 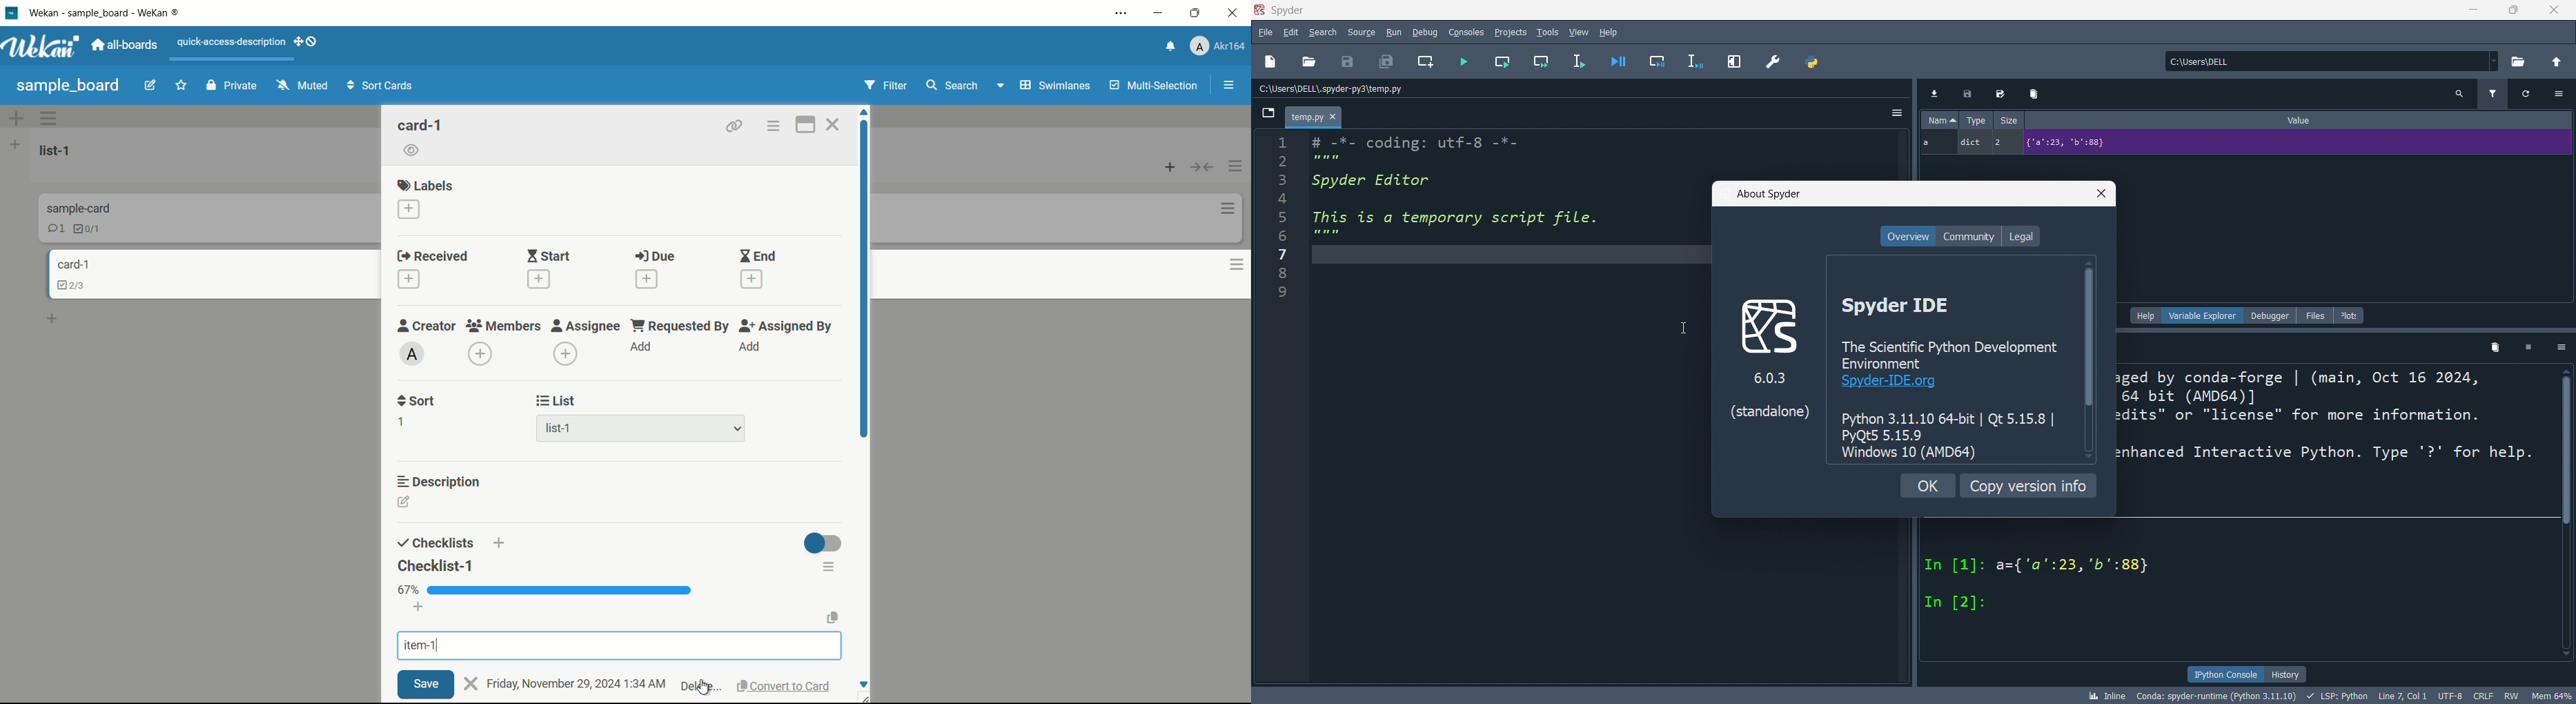 What do you see at coordinates (401, 424) in the screenshot?
I see `1` at bounding box center [401, 424].